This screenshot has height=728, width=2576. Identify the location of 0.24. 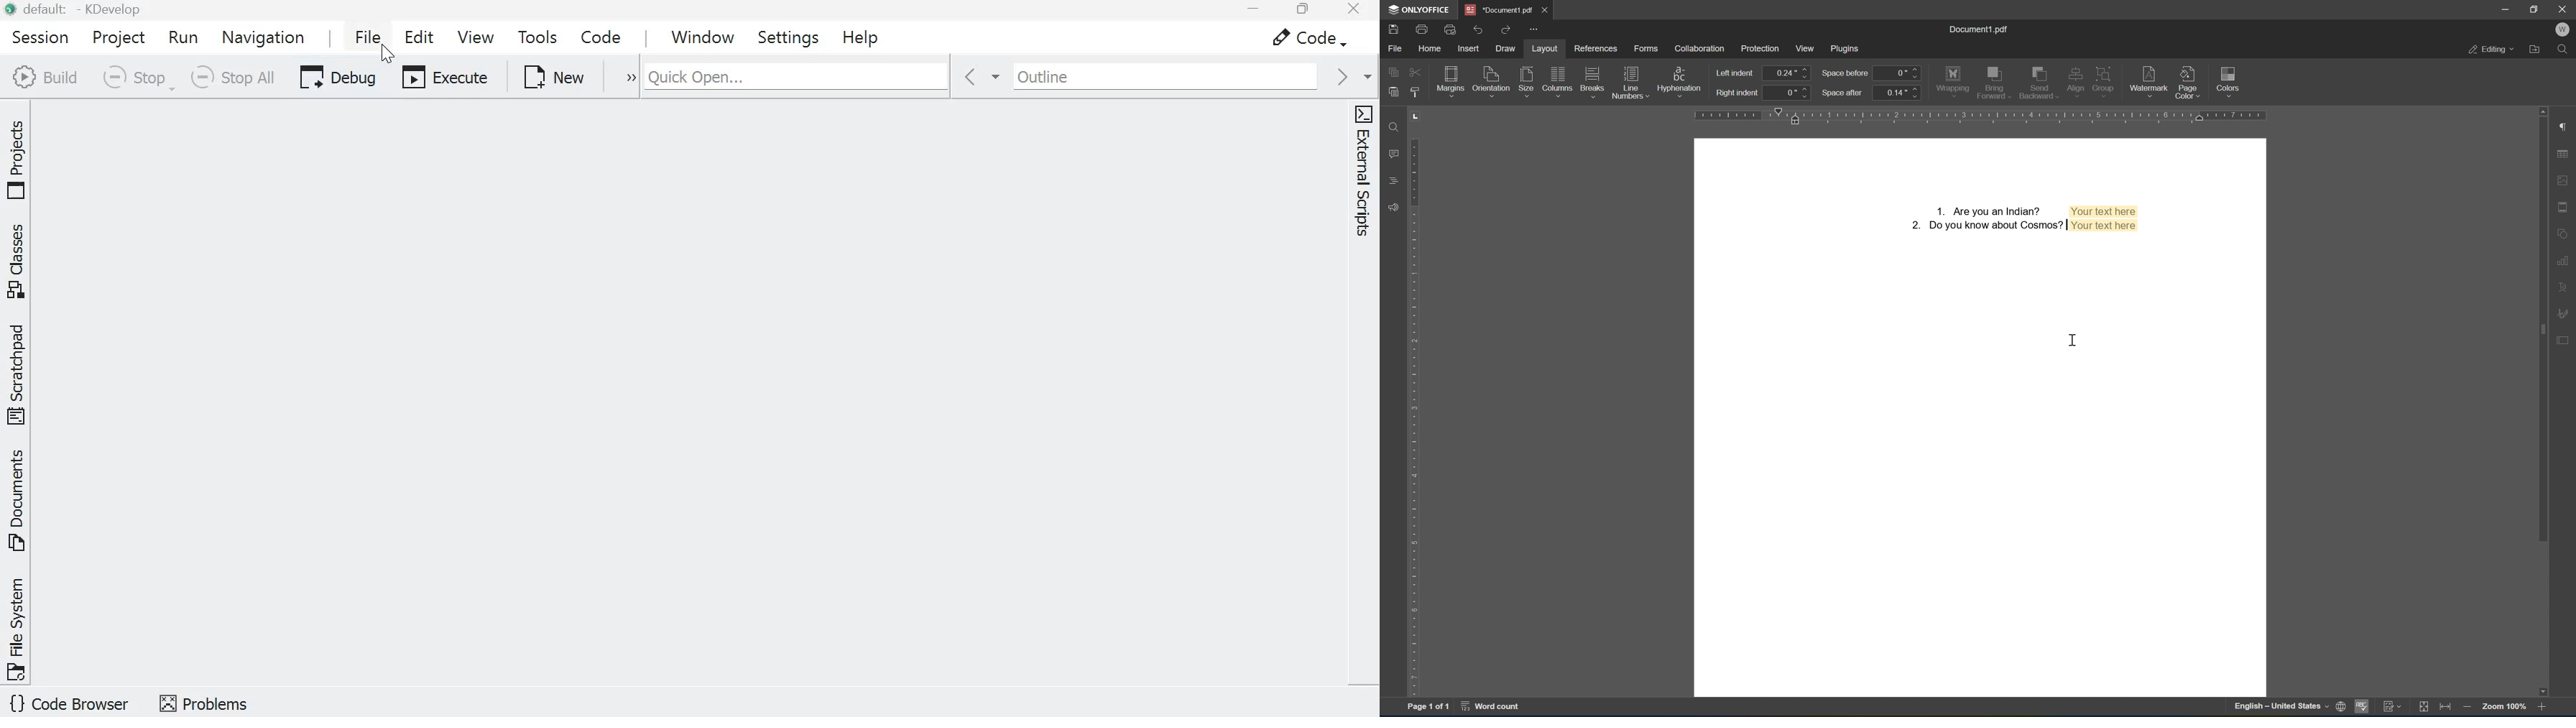
(1787, 73).